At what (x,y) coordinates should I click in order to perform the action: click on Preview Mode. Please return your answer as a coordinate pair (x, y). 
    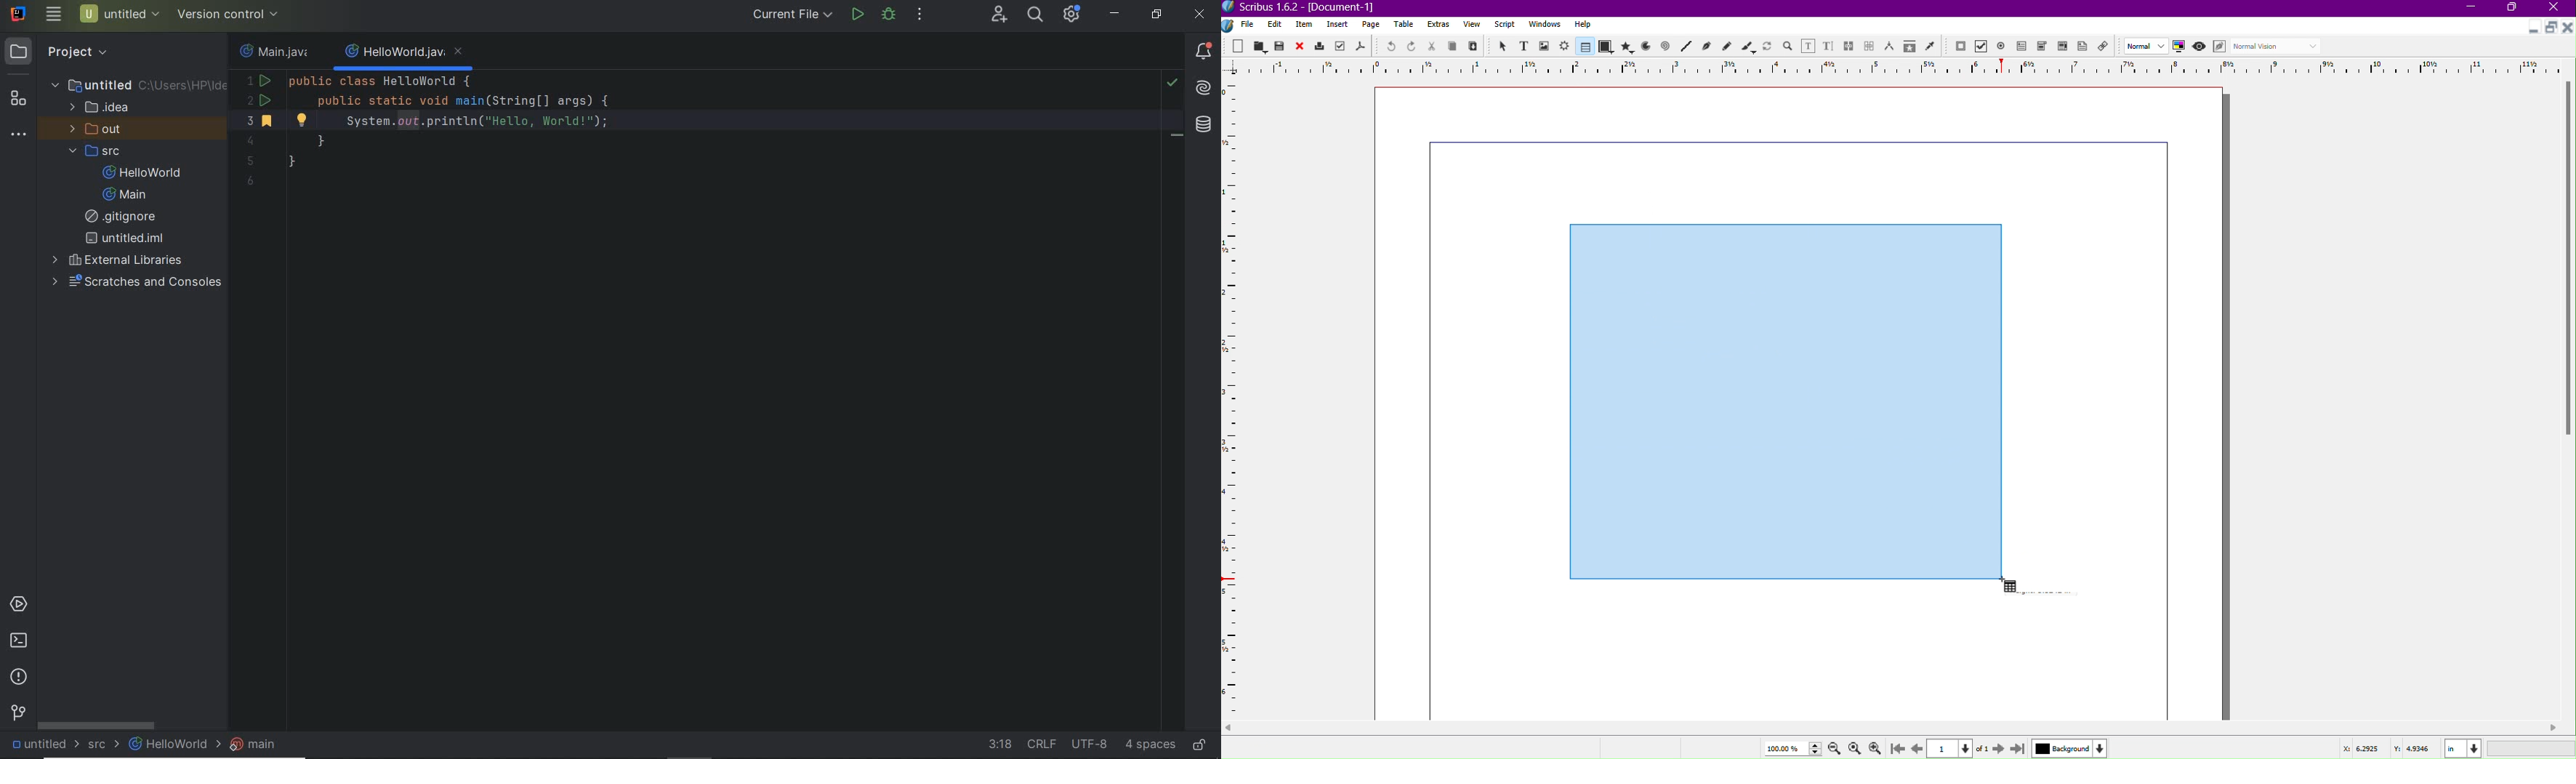
    Looking at the image, I should click on (2201, 47).